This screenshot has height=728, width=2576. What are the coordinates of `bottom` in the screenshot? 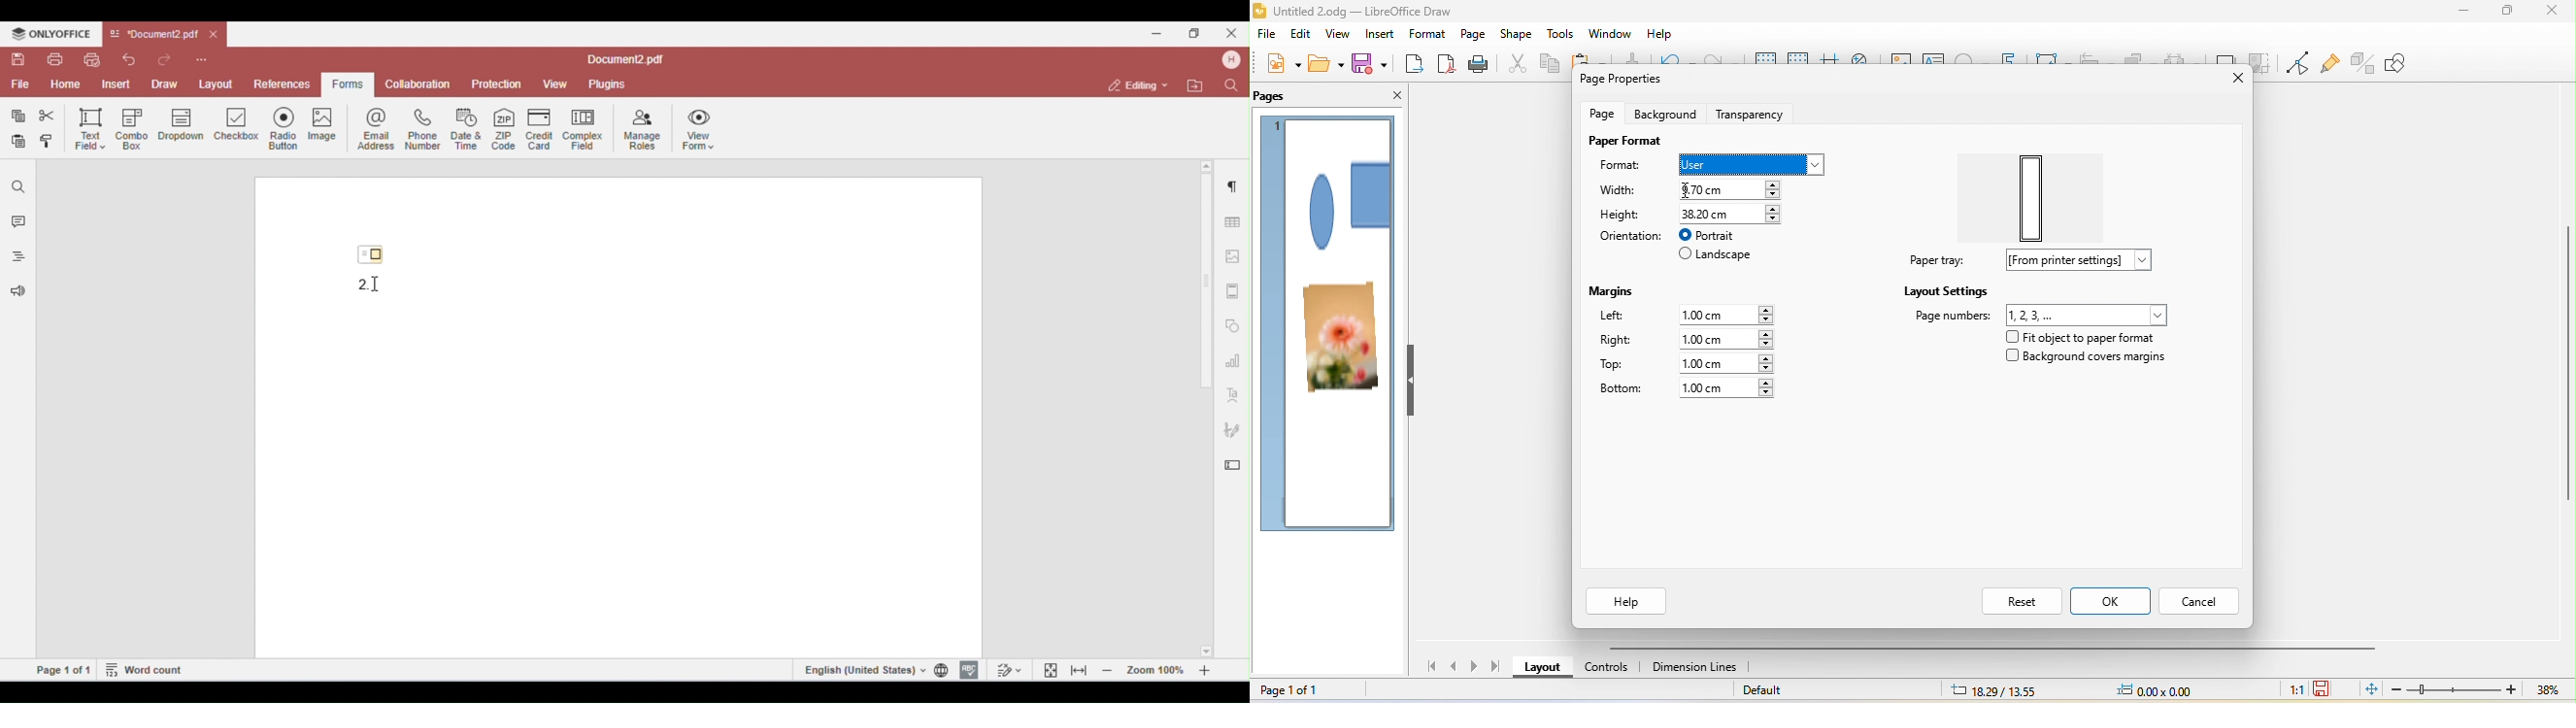 It's located at (1623, 391).